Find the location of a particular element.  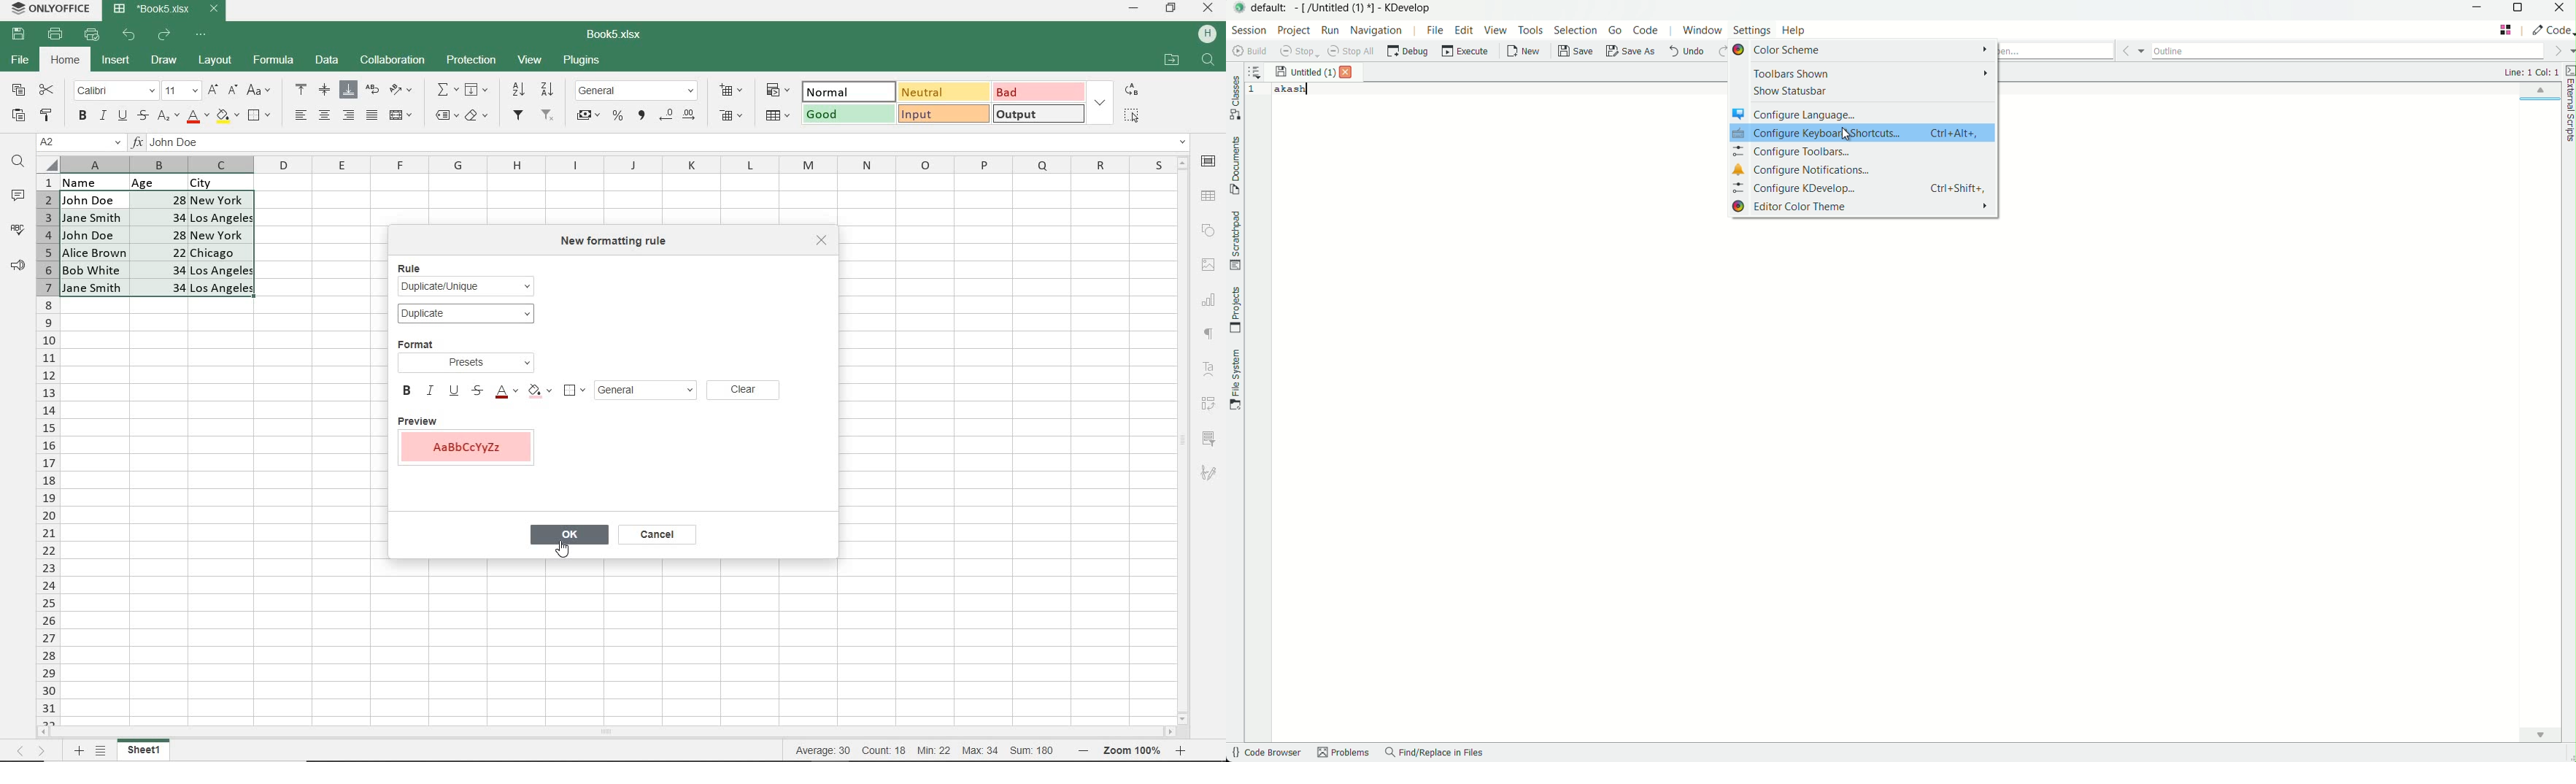

REMOVE FILTER is located at coordinates (549, 114).